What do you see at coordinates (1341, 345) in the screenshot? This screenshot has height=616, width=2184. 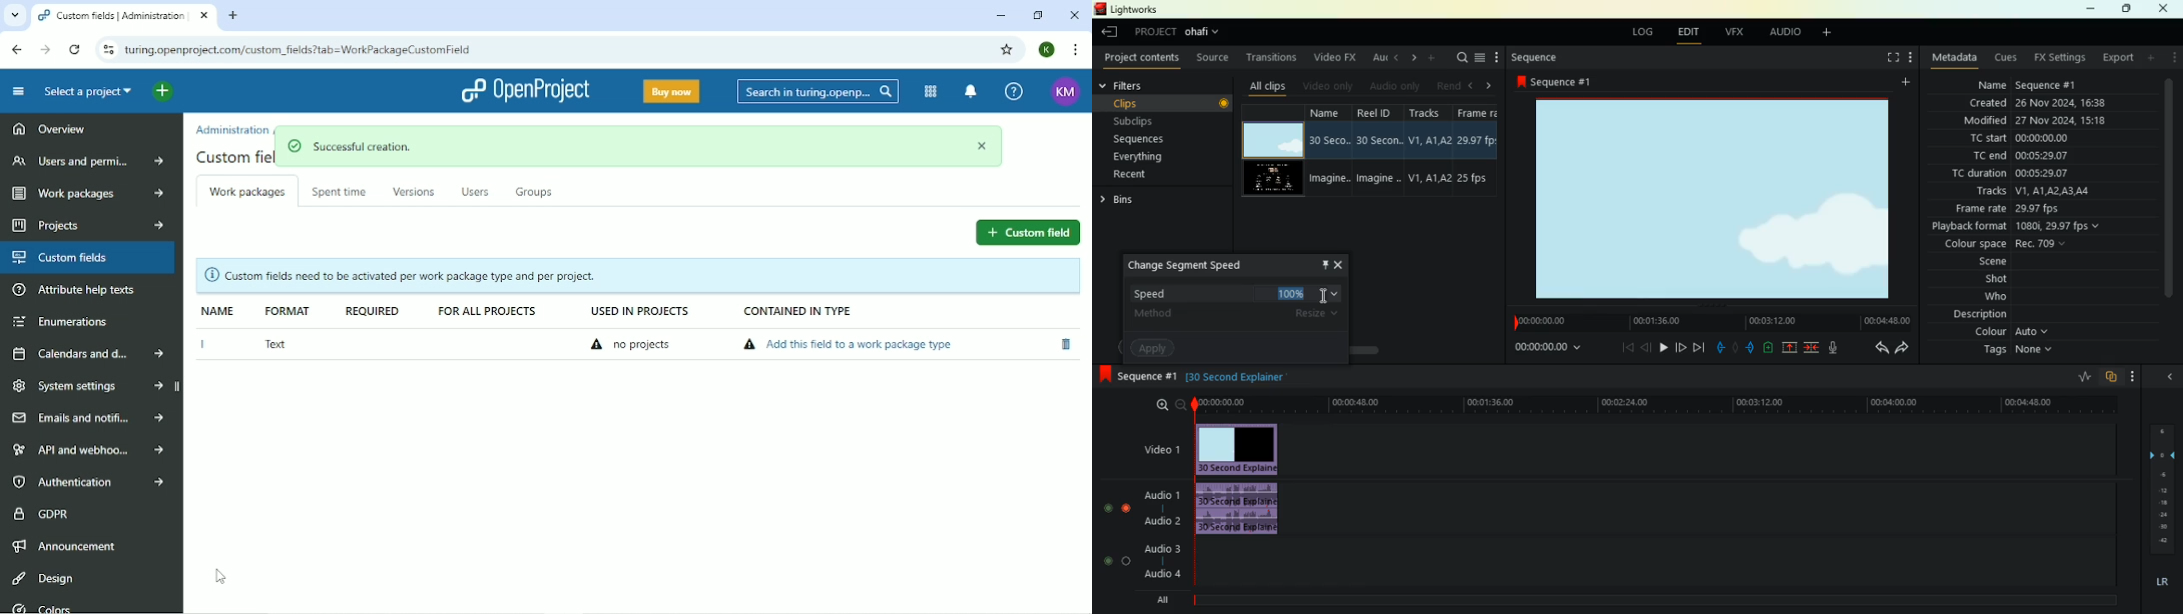 I see `scroll` at bounding box center [1341, 345].